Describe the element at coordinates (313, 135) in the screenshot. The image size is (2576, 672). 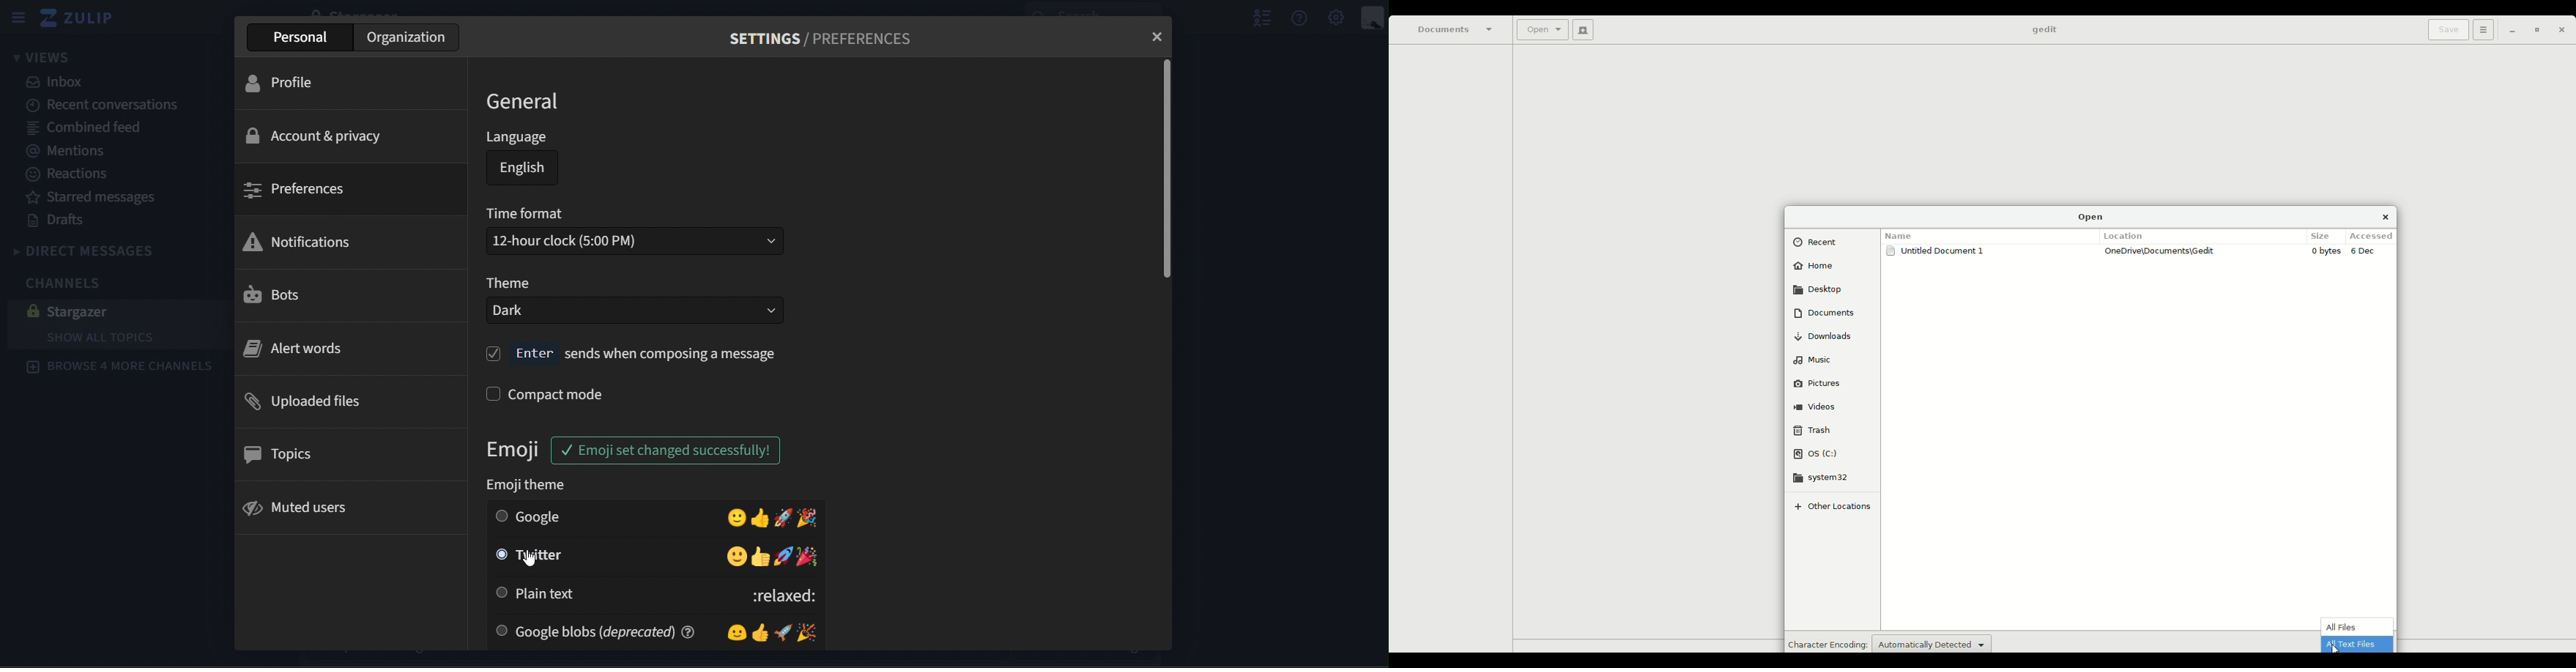
I see `account & privacy` at that location.